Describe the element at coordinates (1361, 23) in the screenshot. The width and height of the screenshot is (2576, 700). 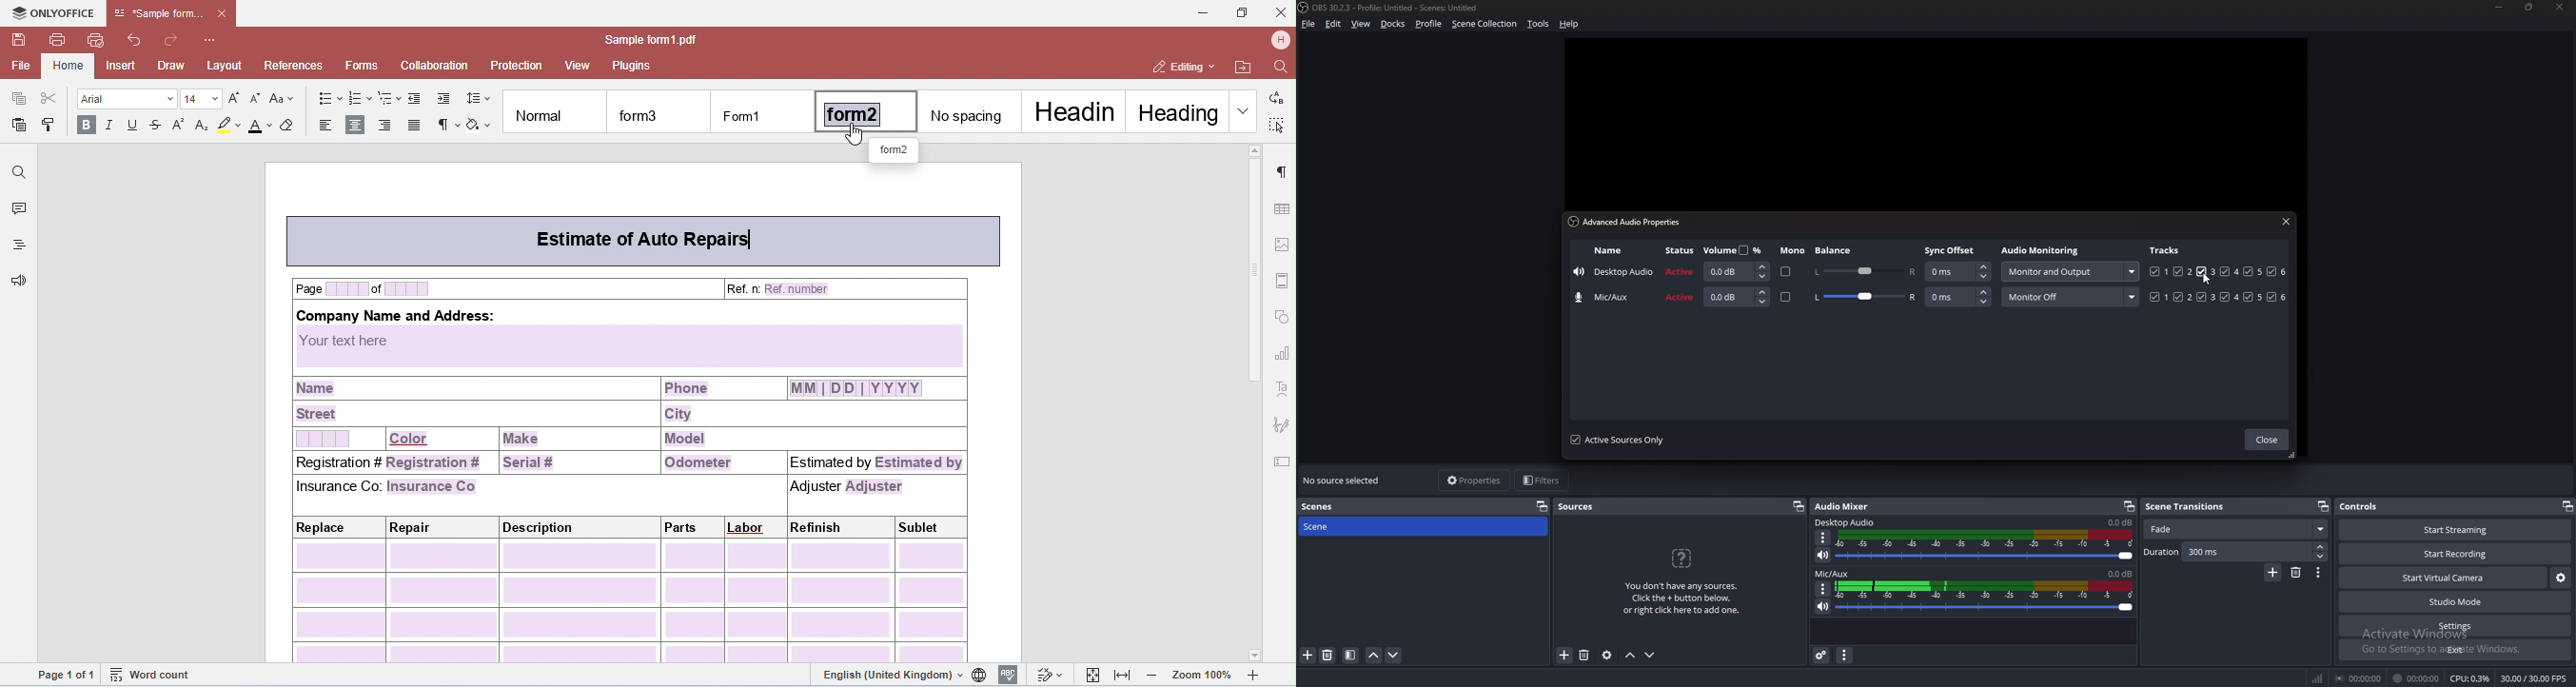
I see `view` at that location.